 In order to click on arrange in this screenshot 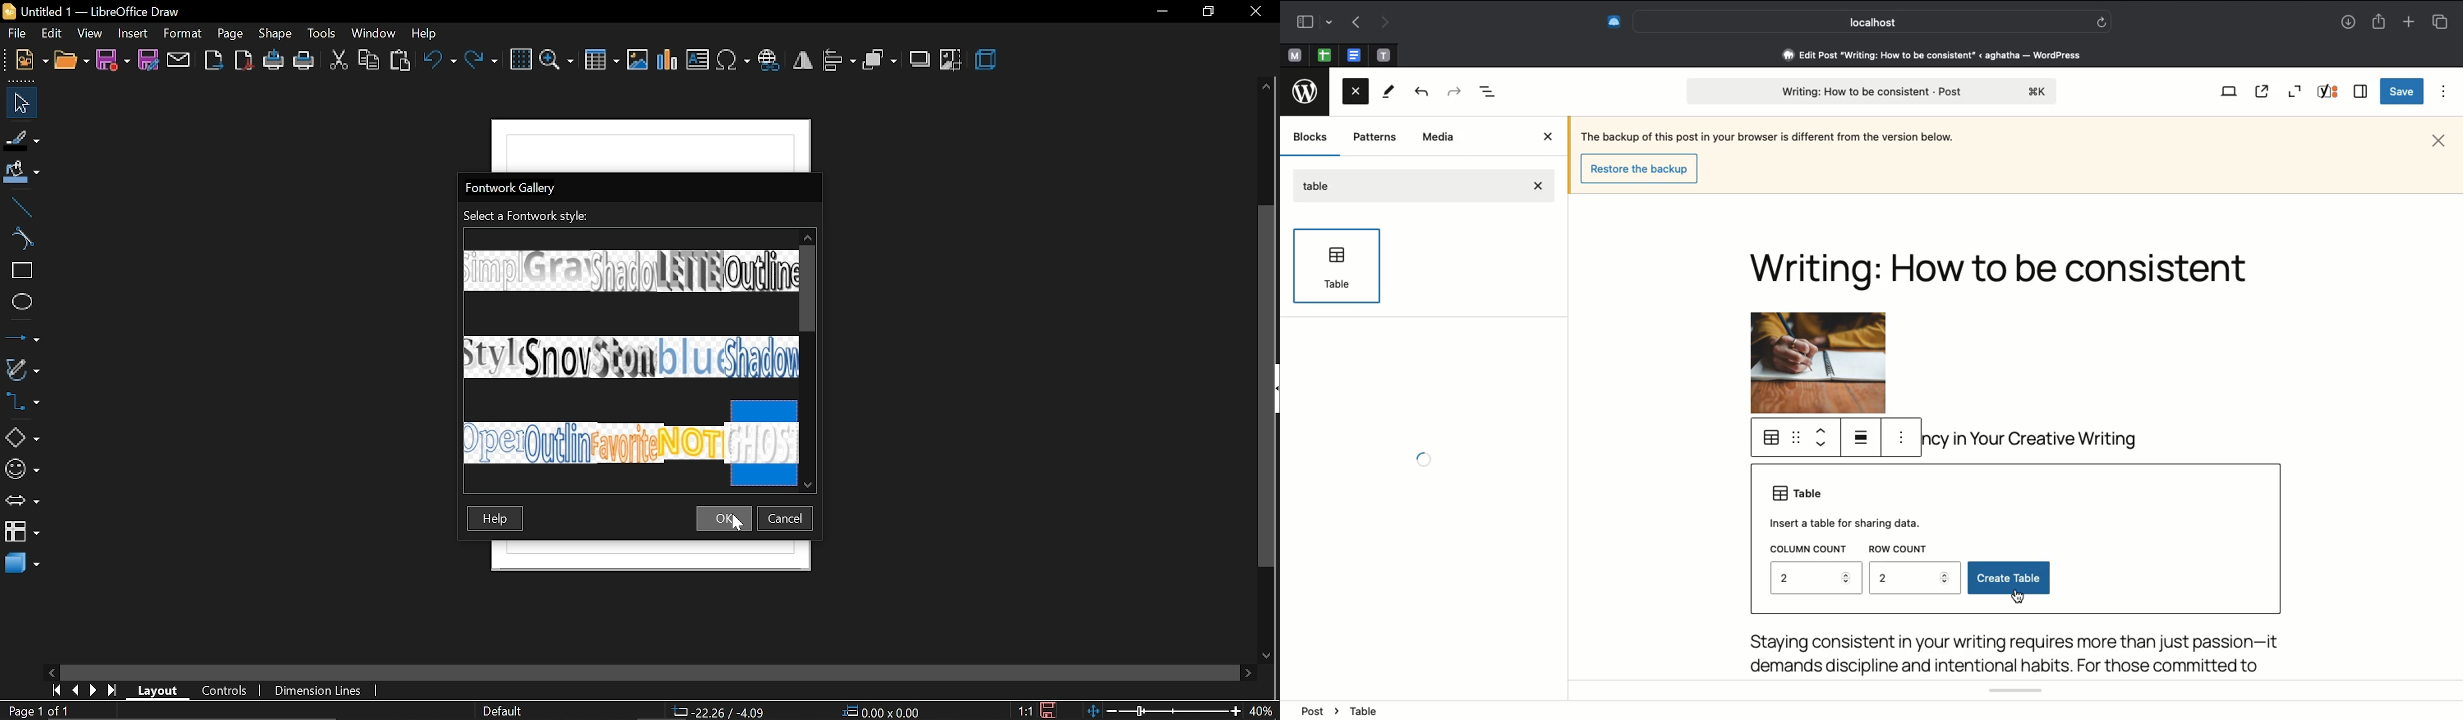, I will do `click(880, 61)`.